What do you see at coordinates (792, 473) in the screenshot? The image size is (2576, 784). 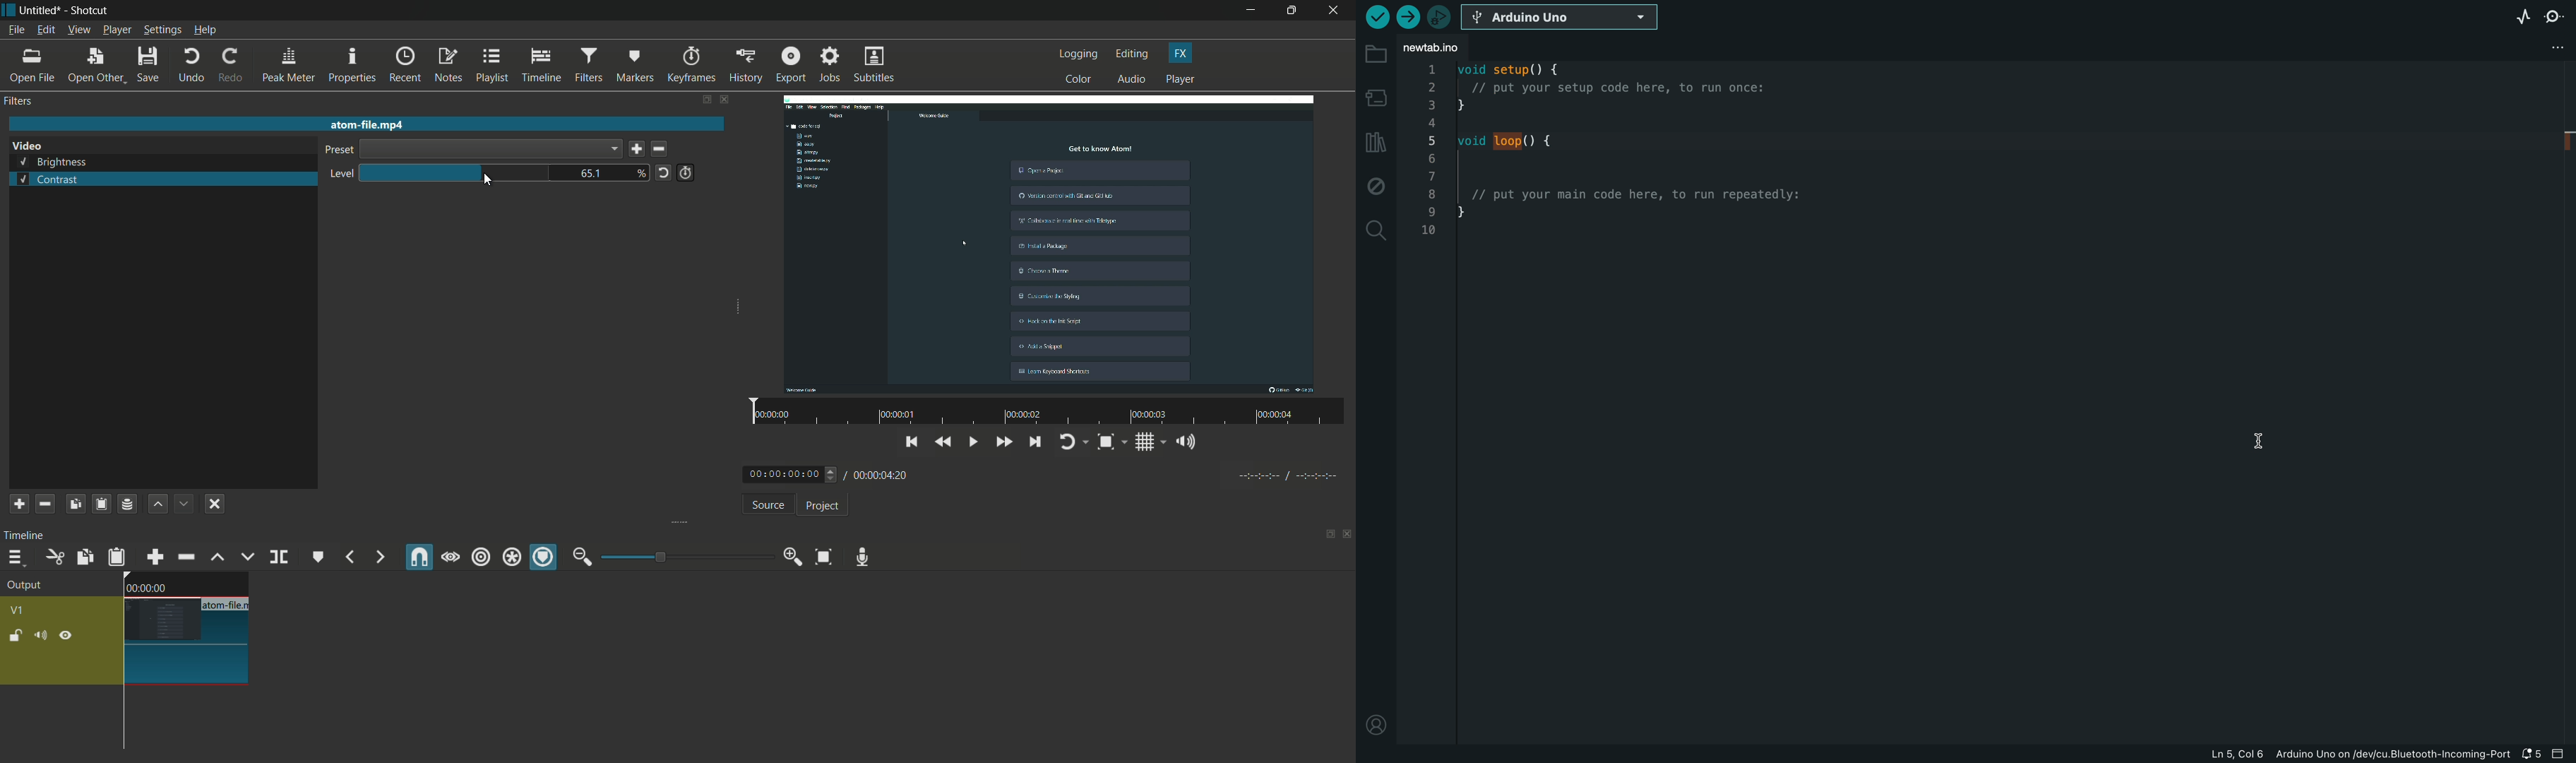 I see `00:00:00:00 (current time)` at bounding box center [792, 473].